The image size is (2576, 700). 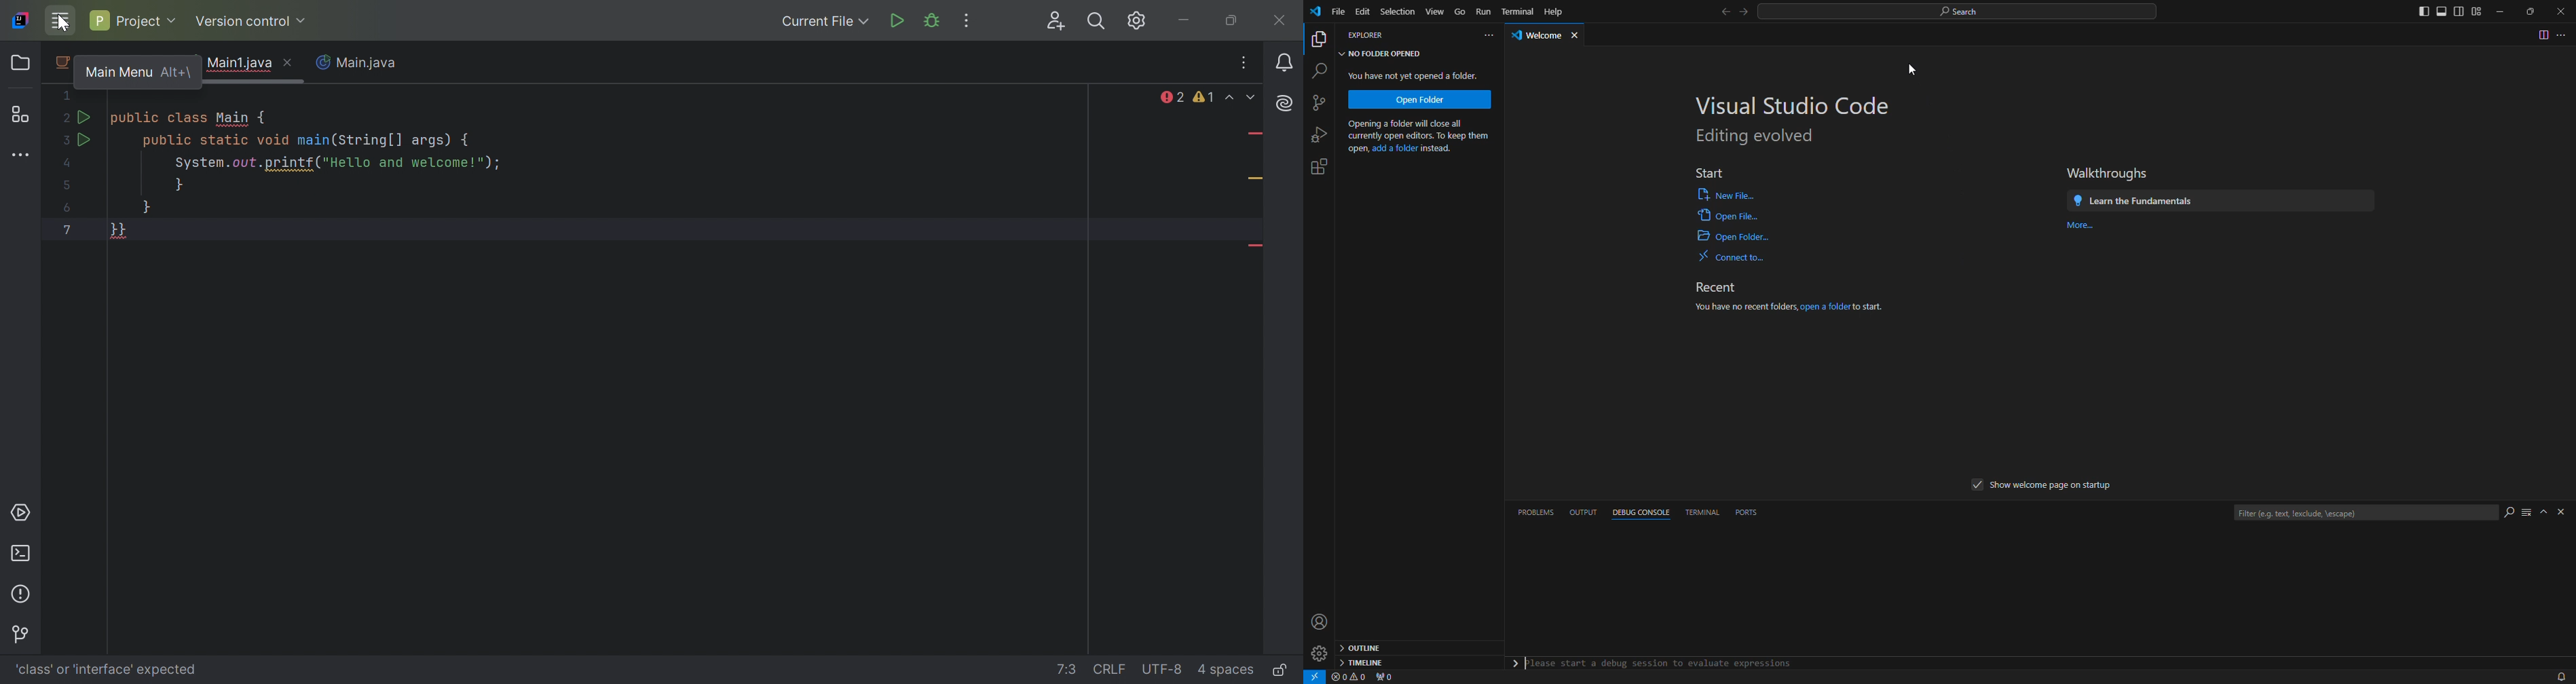 What do you see at coordinates (1323, 69) in the screenshot?
I see `find` at bounding box center [1323, 69].